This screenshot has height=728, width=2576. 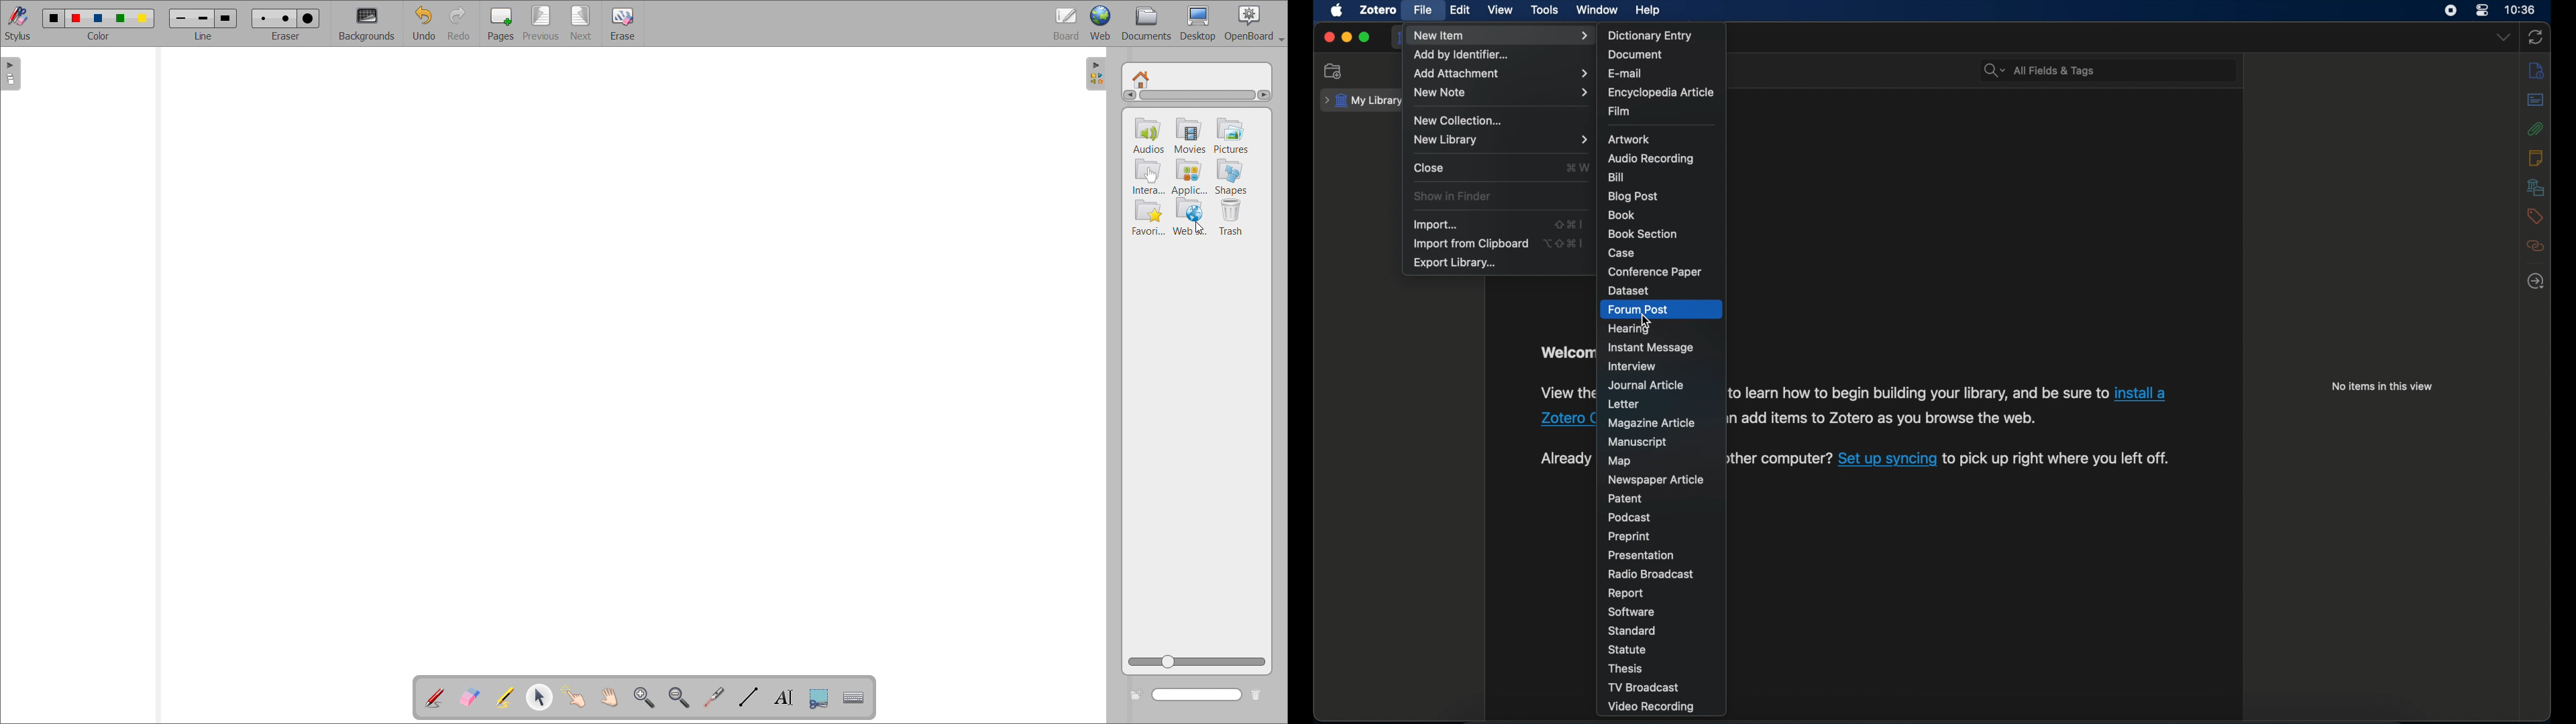 What do you see at coordinates (2536, 247) in the screenshot?
I see `related` at bounding box center [2536, 247].